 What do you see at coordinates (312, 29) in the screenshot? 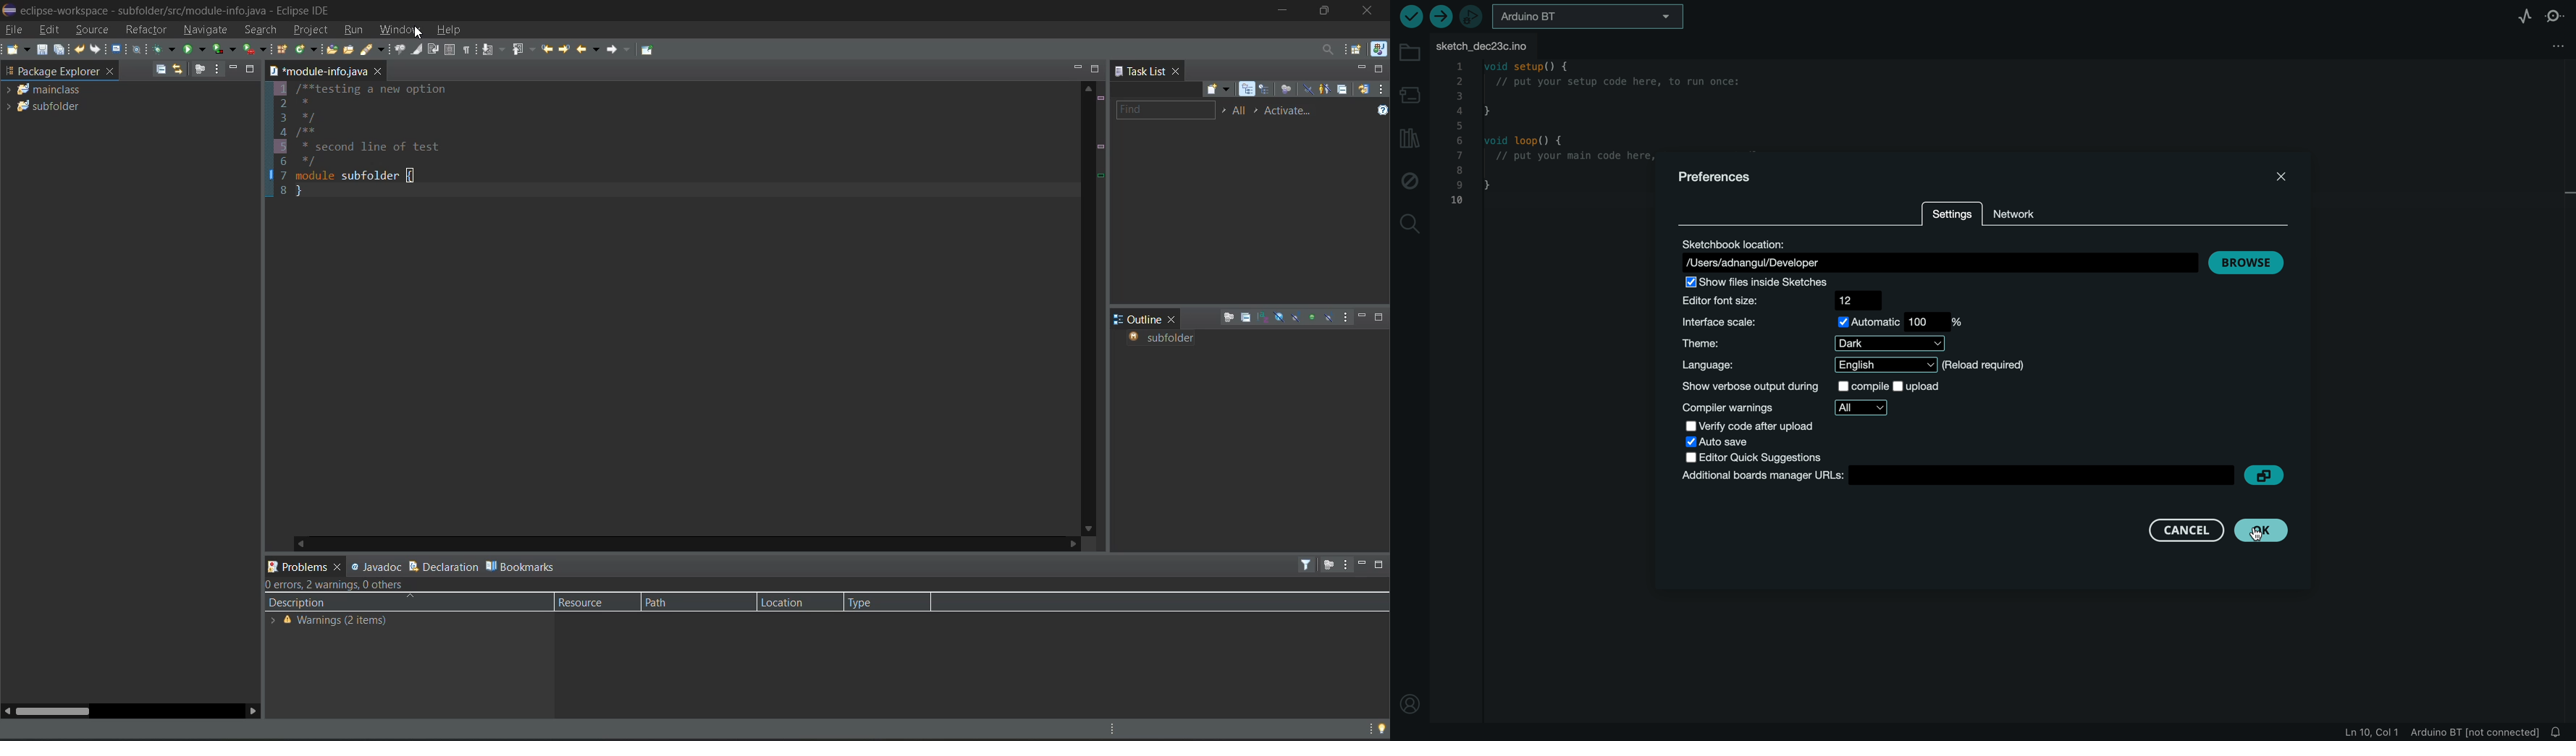
I see `project` at bounding box center [312, 29].